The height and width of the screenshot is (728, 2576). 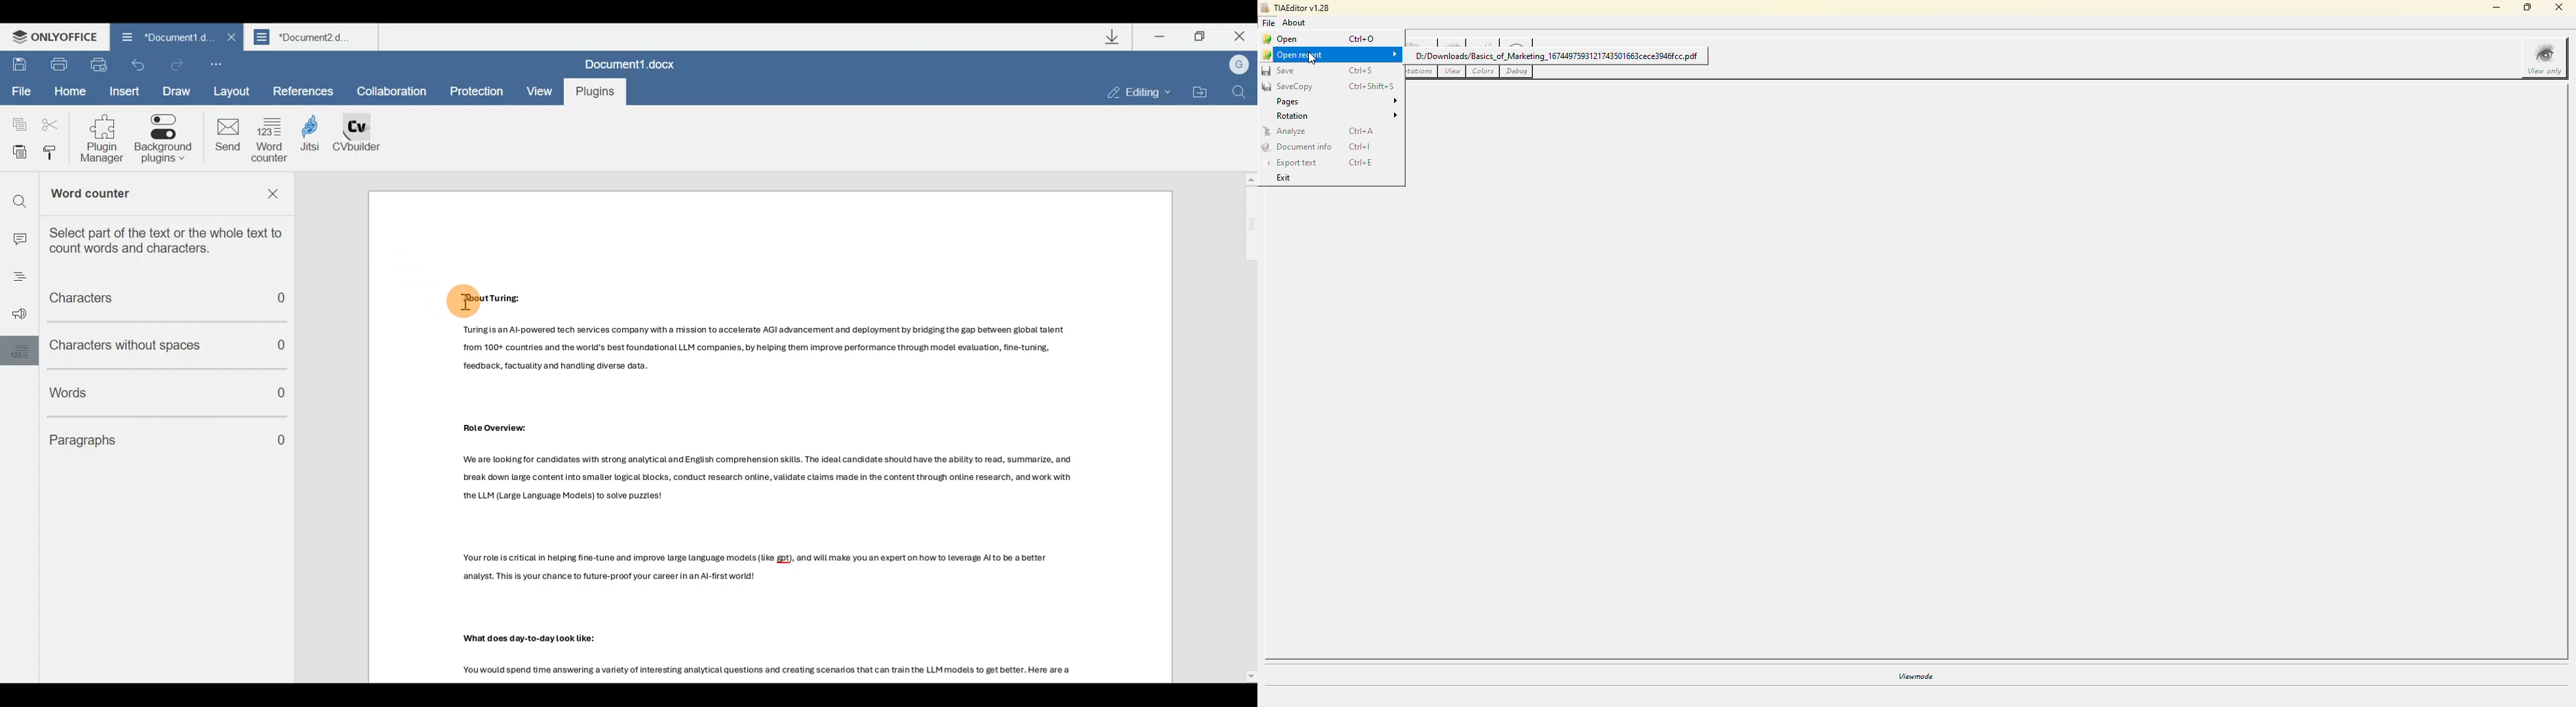 I want to click on 0, so click(x=289, y=345).